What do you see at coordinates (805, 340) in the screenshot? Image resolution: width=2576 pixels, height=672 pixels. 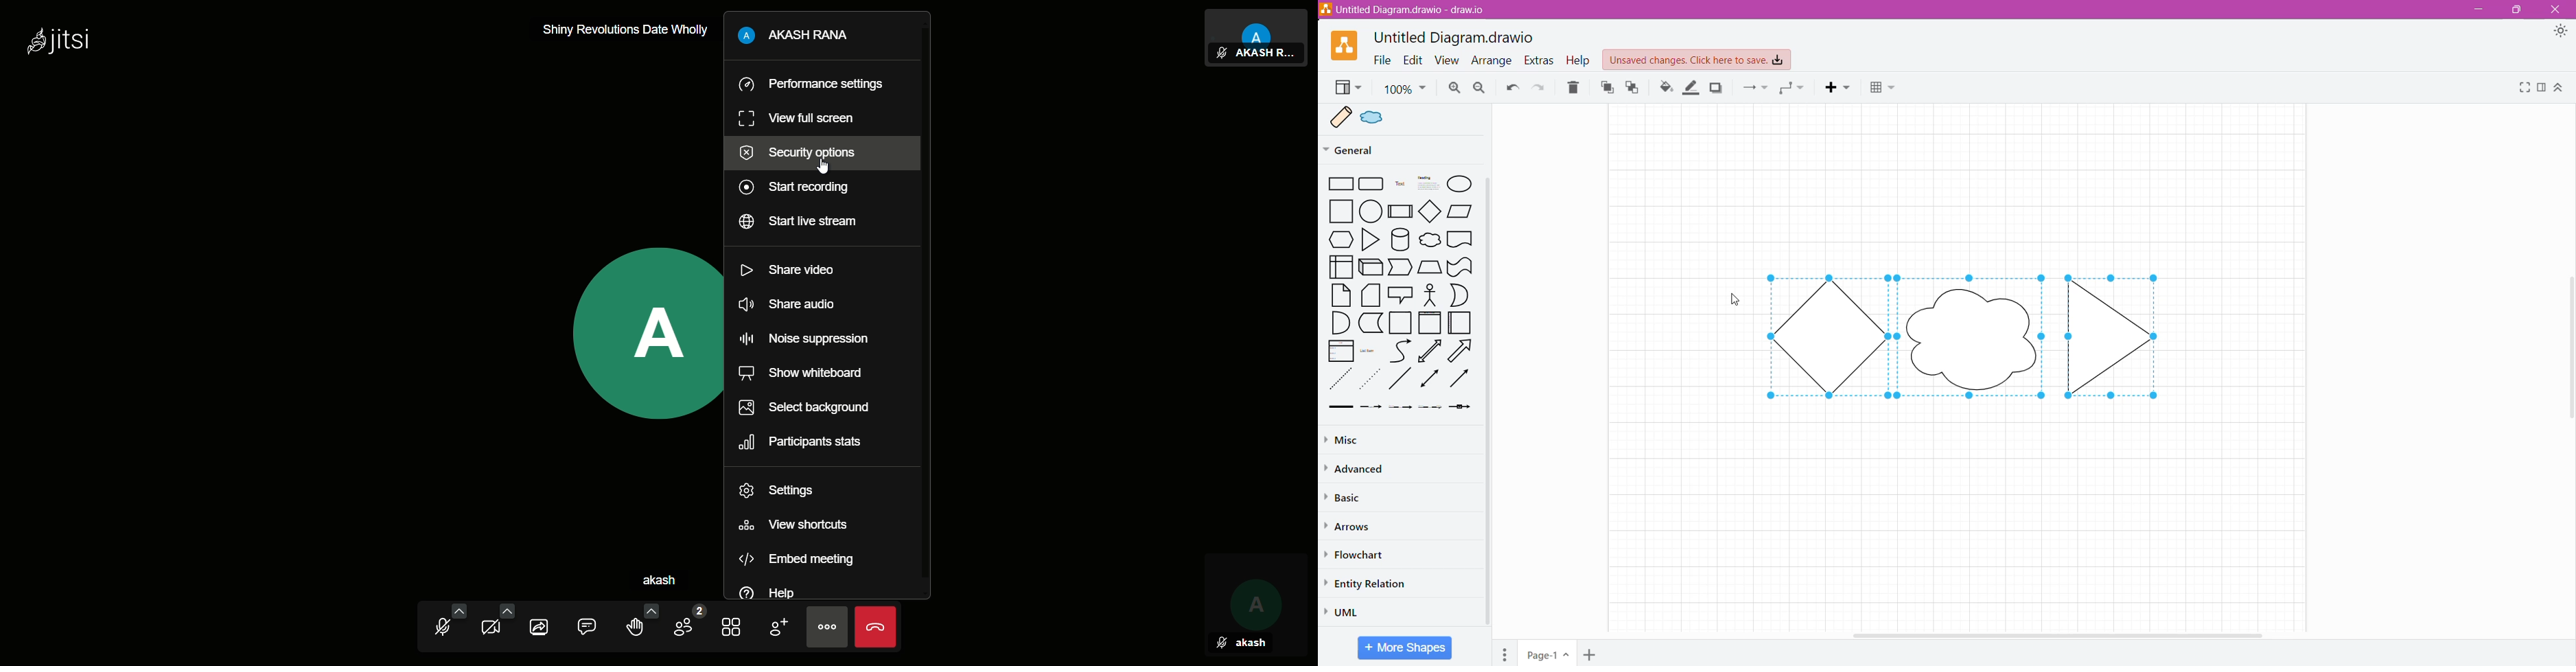 I see `noise suppression` at bounding box center [805, 340].